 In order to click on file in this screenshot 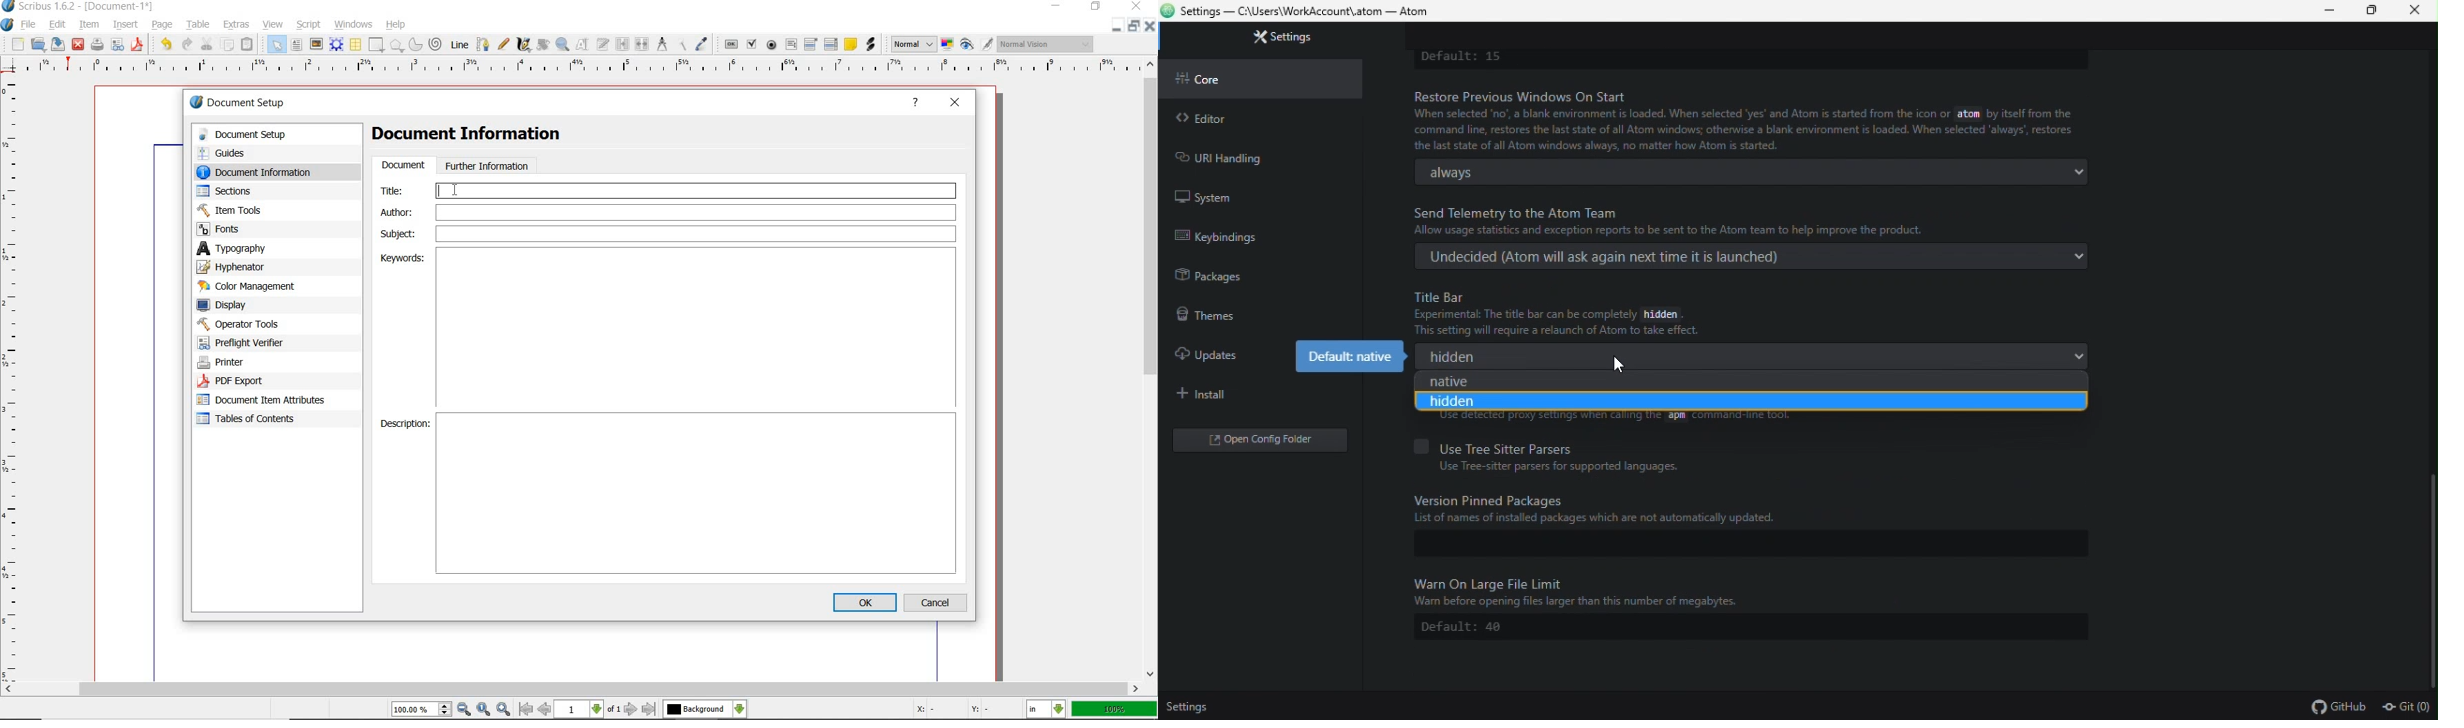, I will do `click(29, 23)`.